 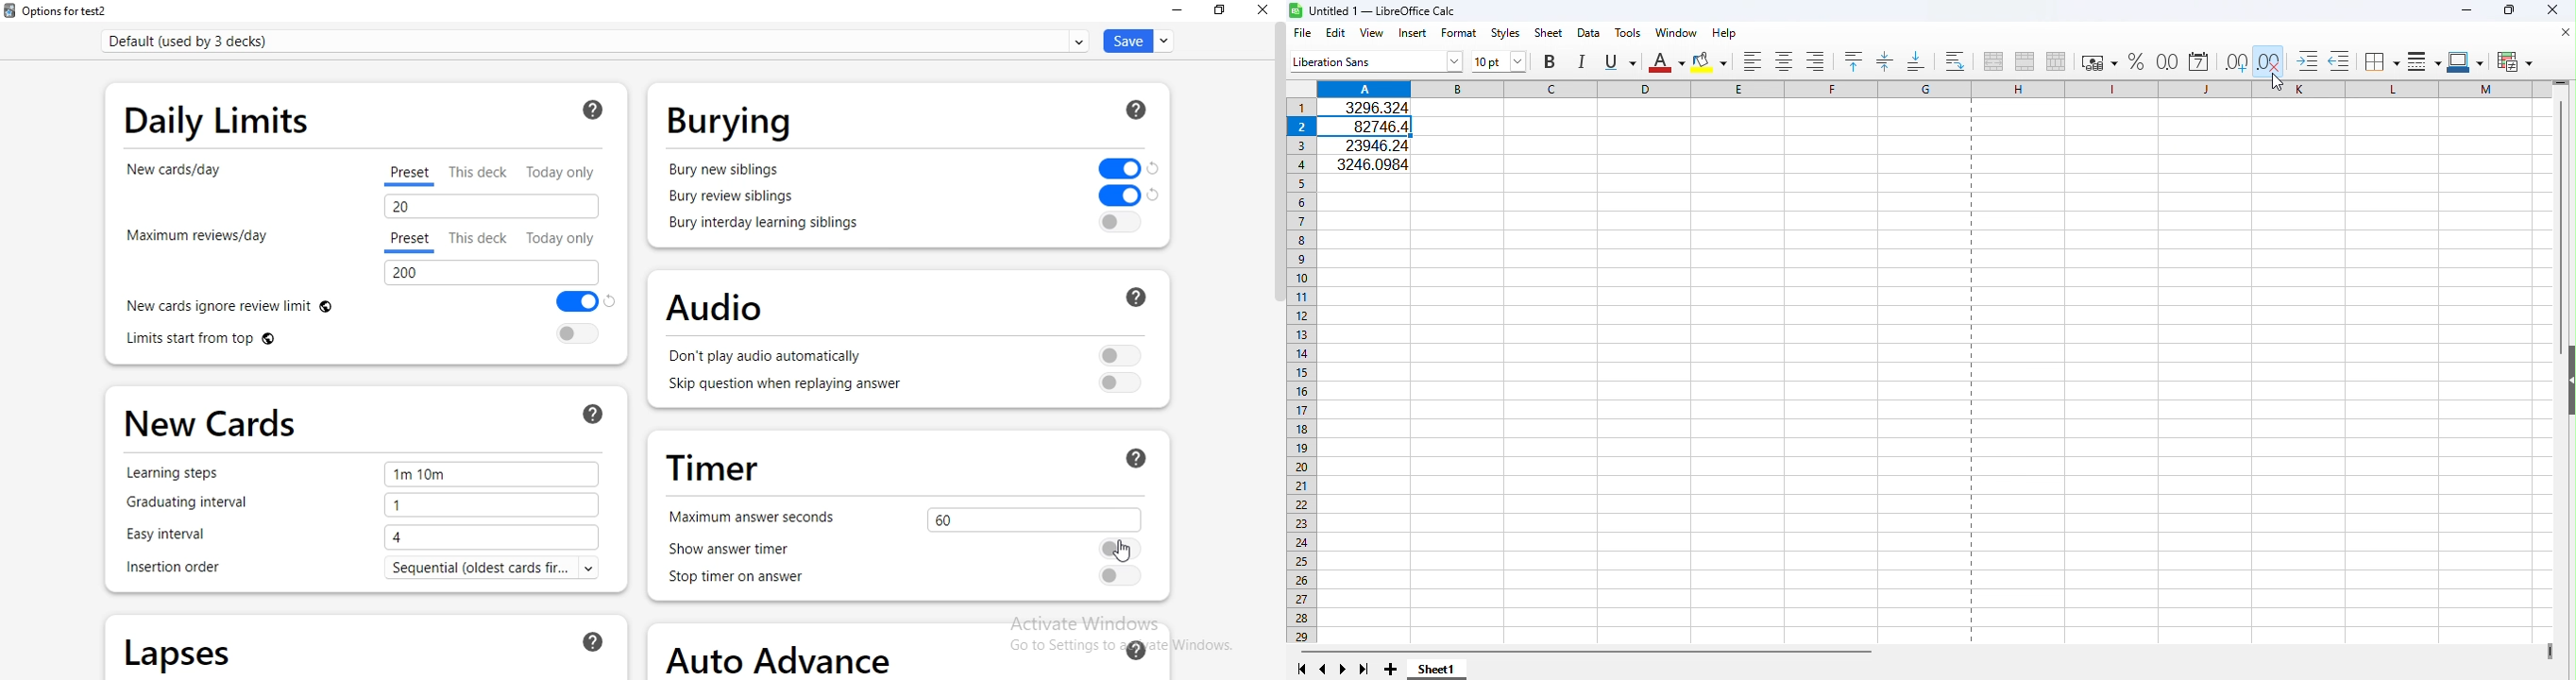 I want to click on Font name - Liberation Sans, so click(x=1376, y=61).